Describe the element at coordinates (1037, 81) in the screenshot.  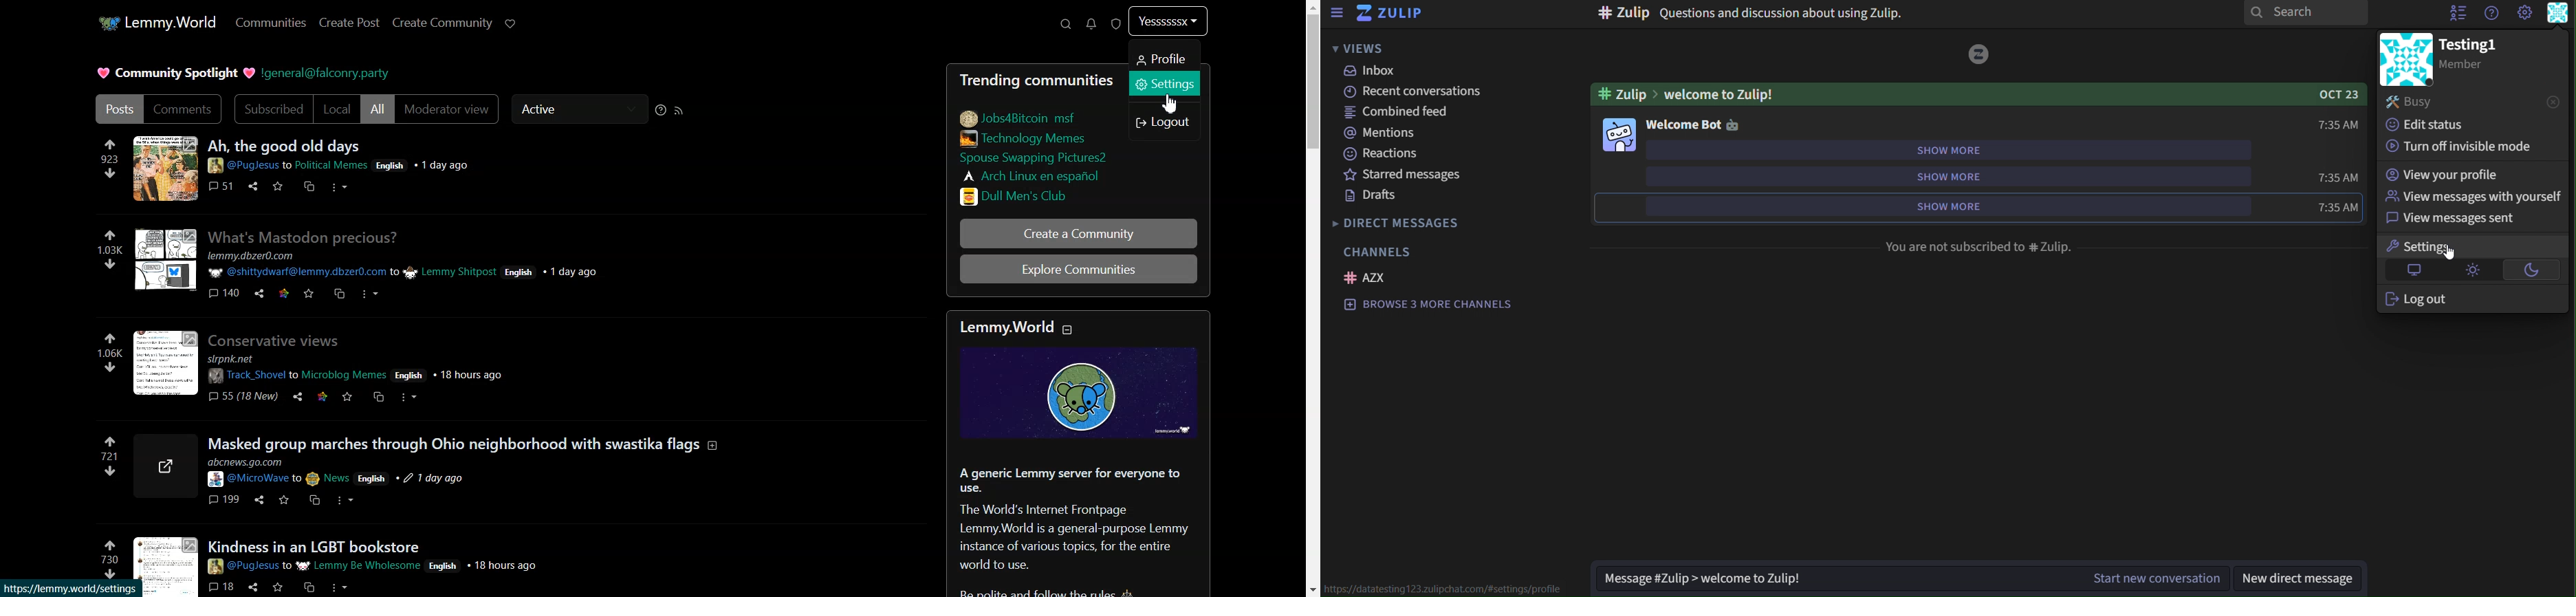
I see `Text` at that location.